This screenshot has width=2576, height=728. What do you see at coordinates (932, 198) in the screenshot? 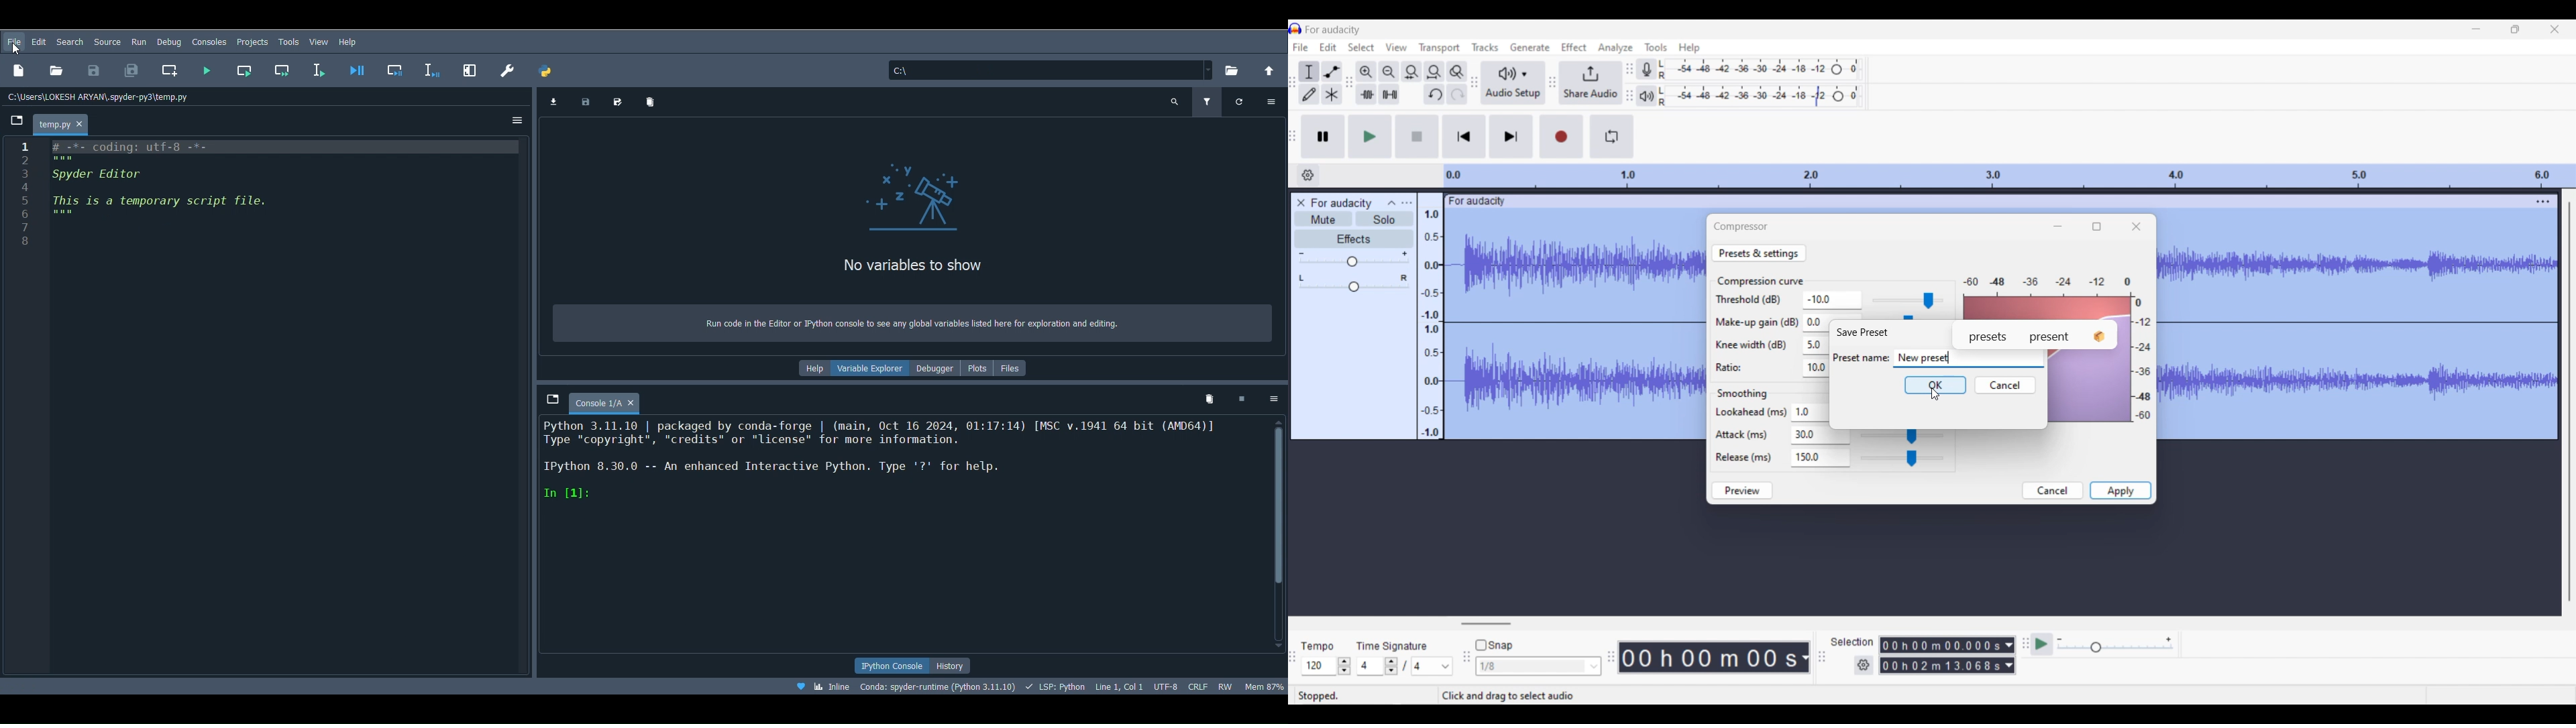
I see `icon` at bounding box center [932, 198].